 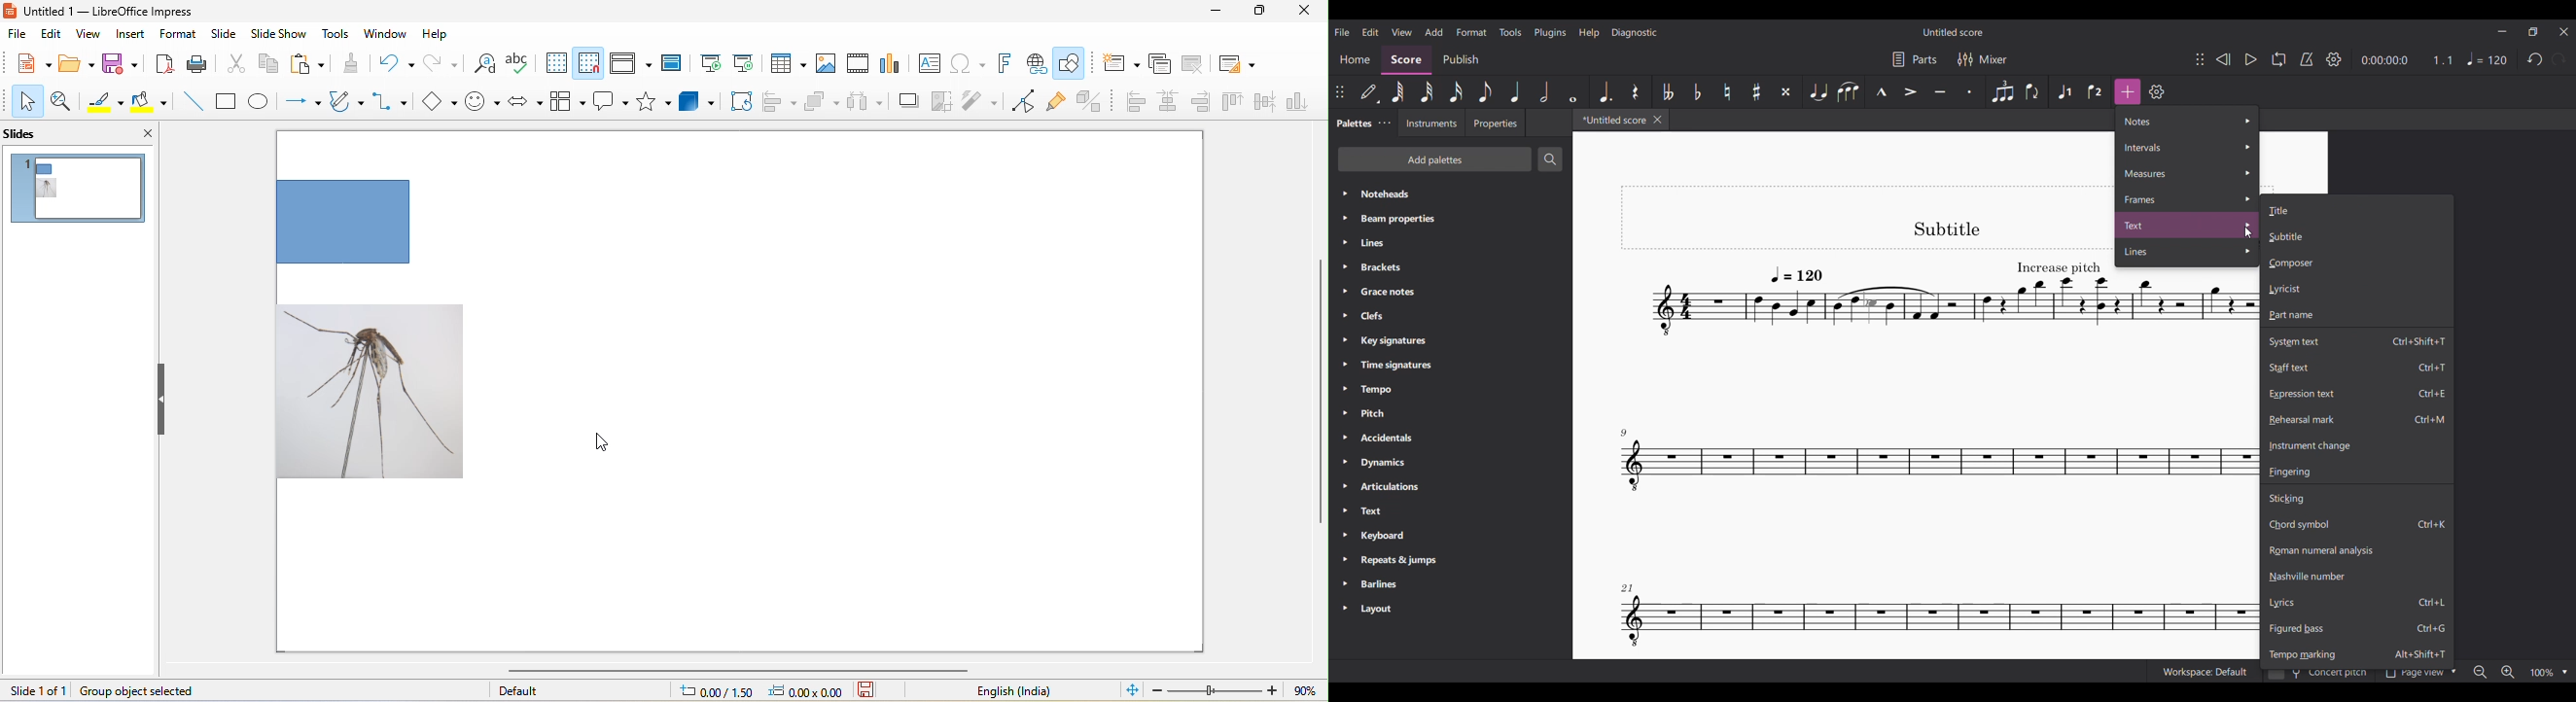 I want to click on image, so click(x=827, y=65).